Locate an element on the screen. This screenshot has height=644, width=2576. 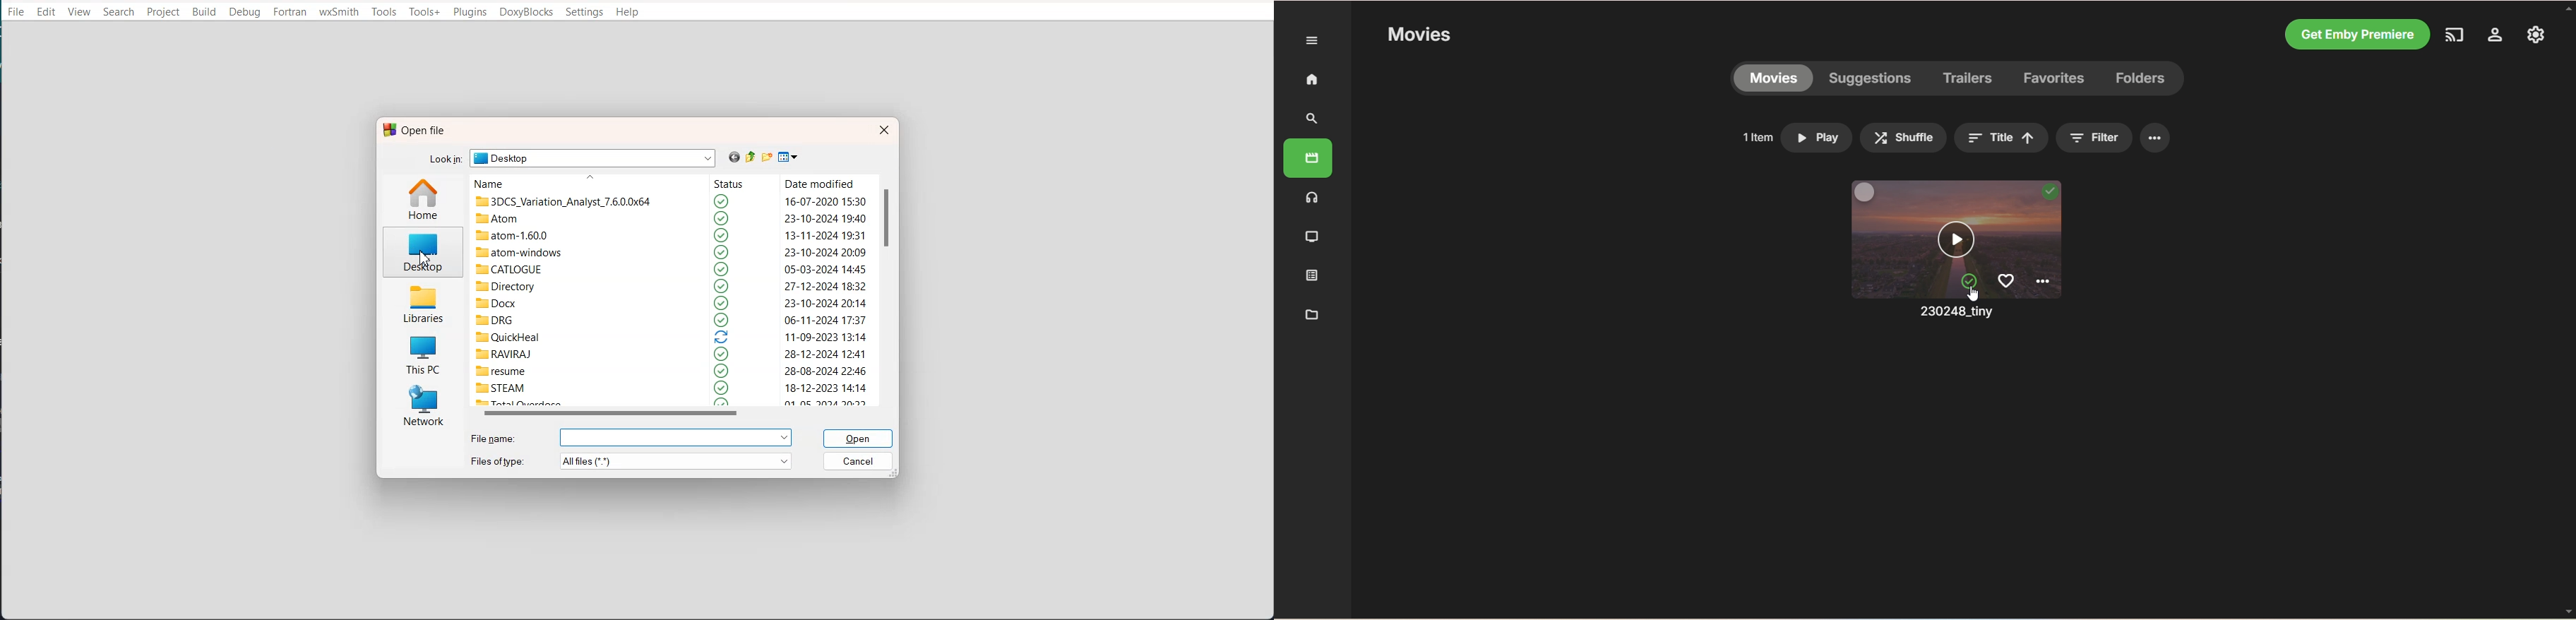
Settings is located at coordinates (584, 12).